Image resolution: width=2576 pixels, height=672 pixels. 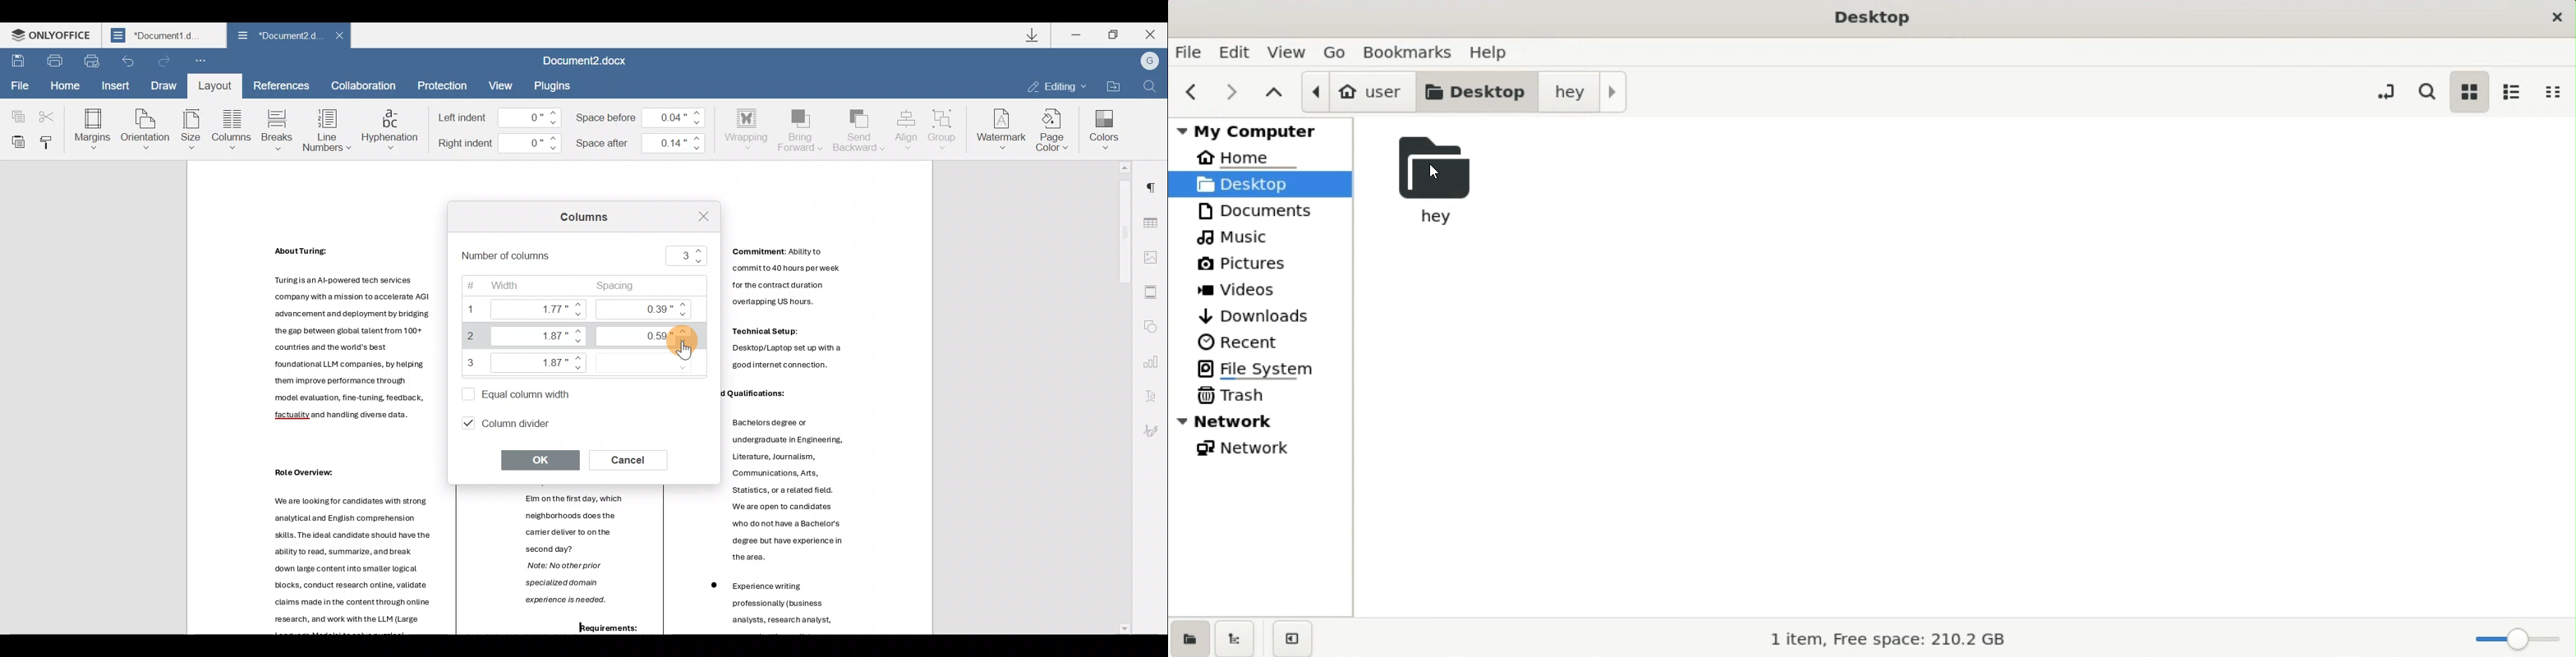 What do you see at coordinates (755, 395) in the screenshot?
I see `` at bounding box center [755, 395].